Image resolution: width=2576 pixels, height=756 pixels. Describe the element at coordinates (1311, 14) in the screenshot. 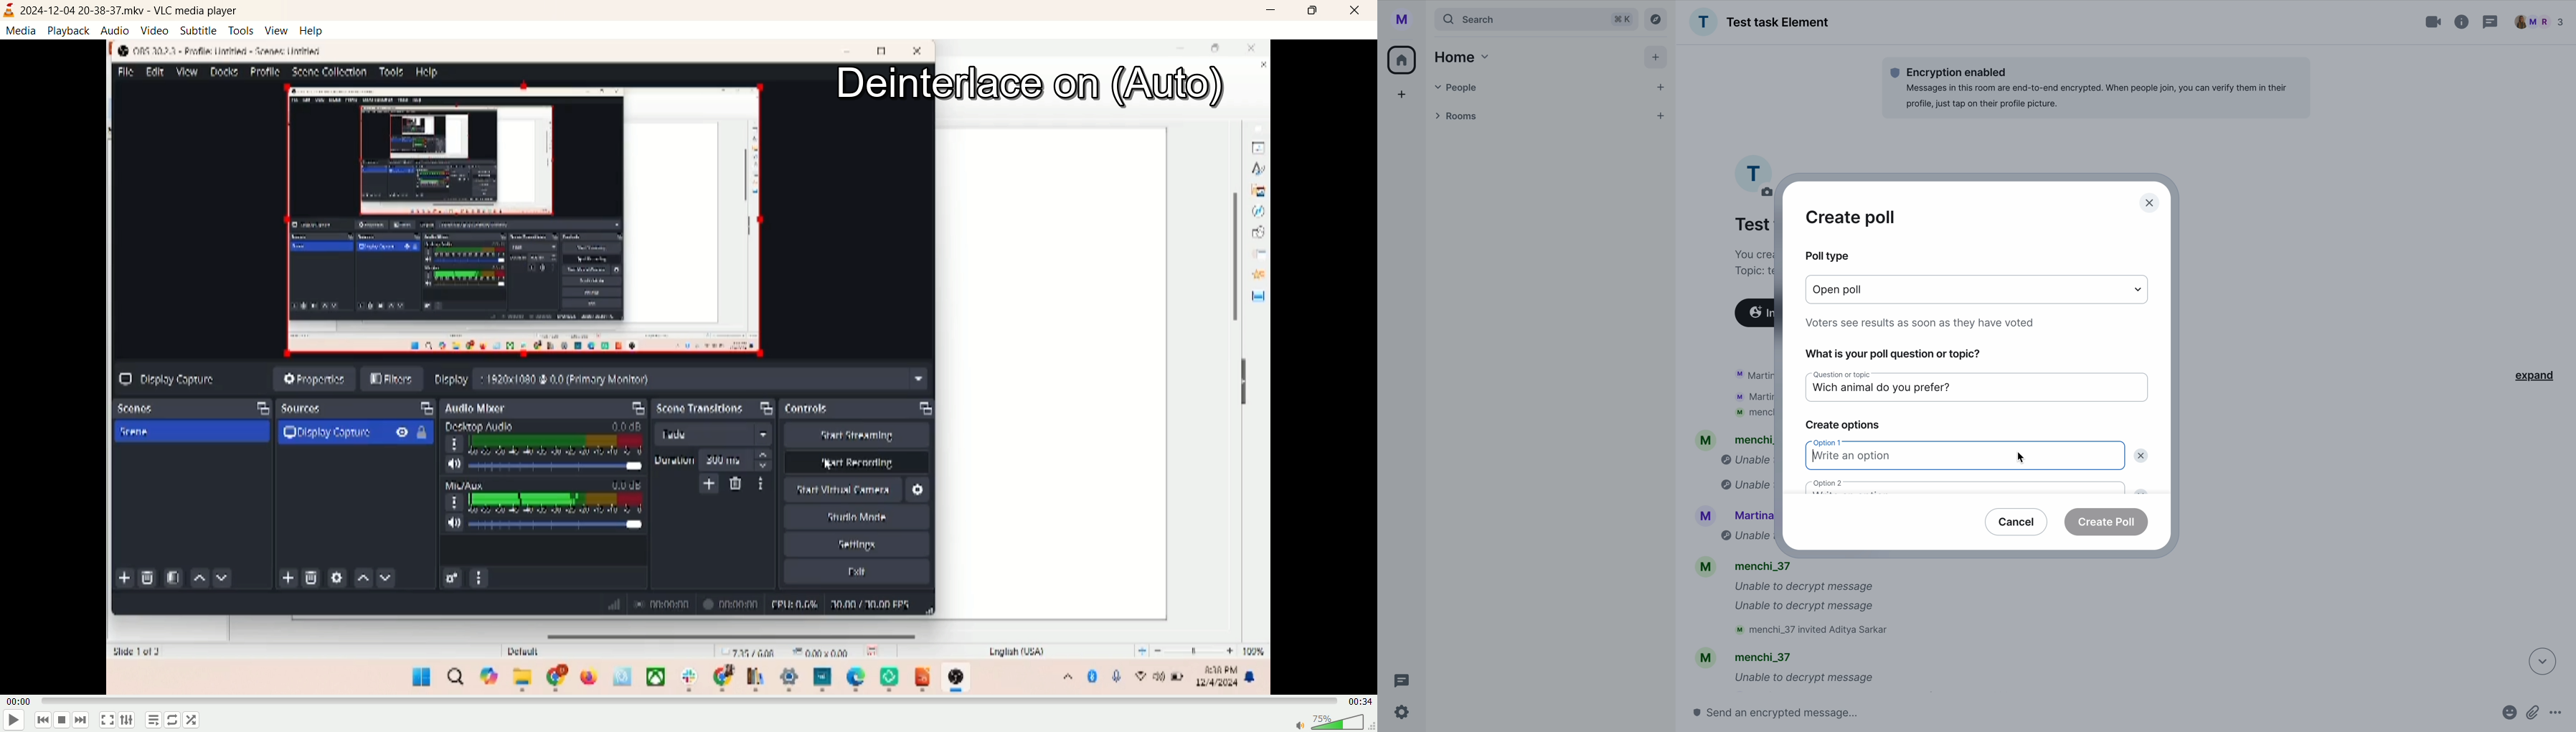

I see `maximize` at that location.